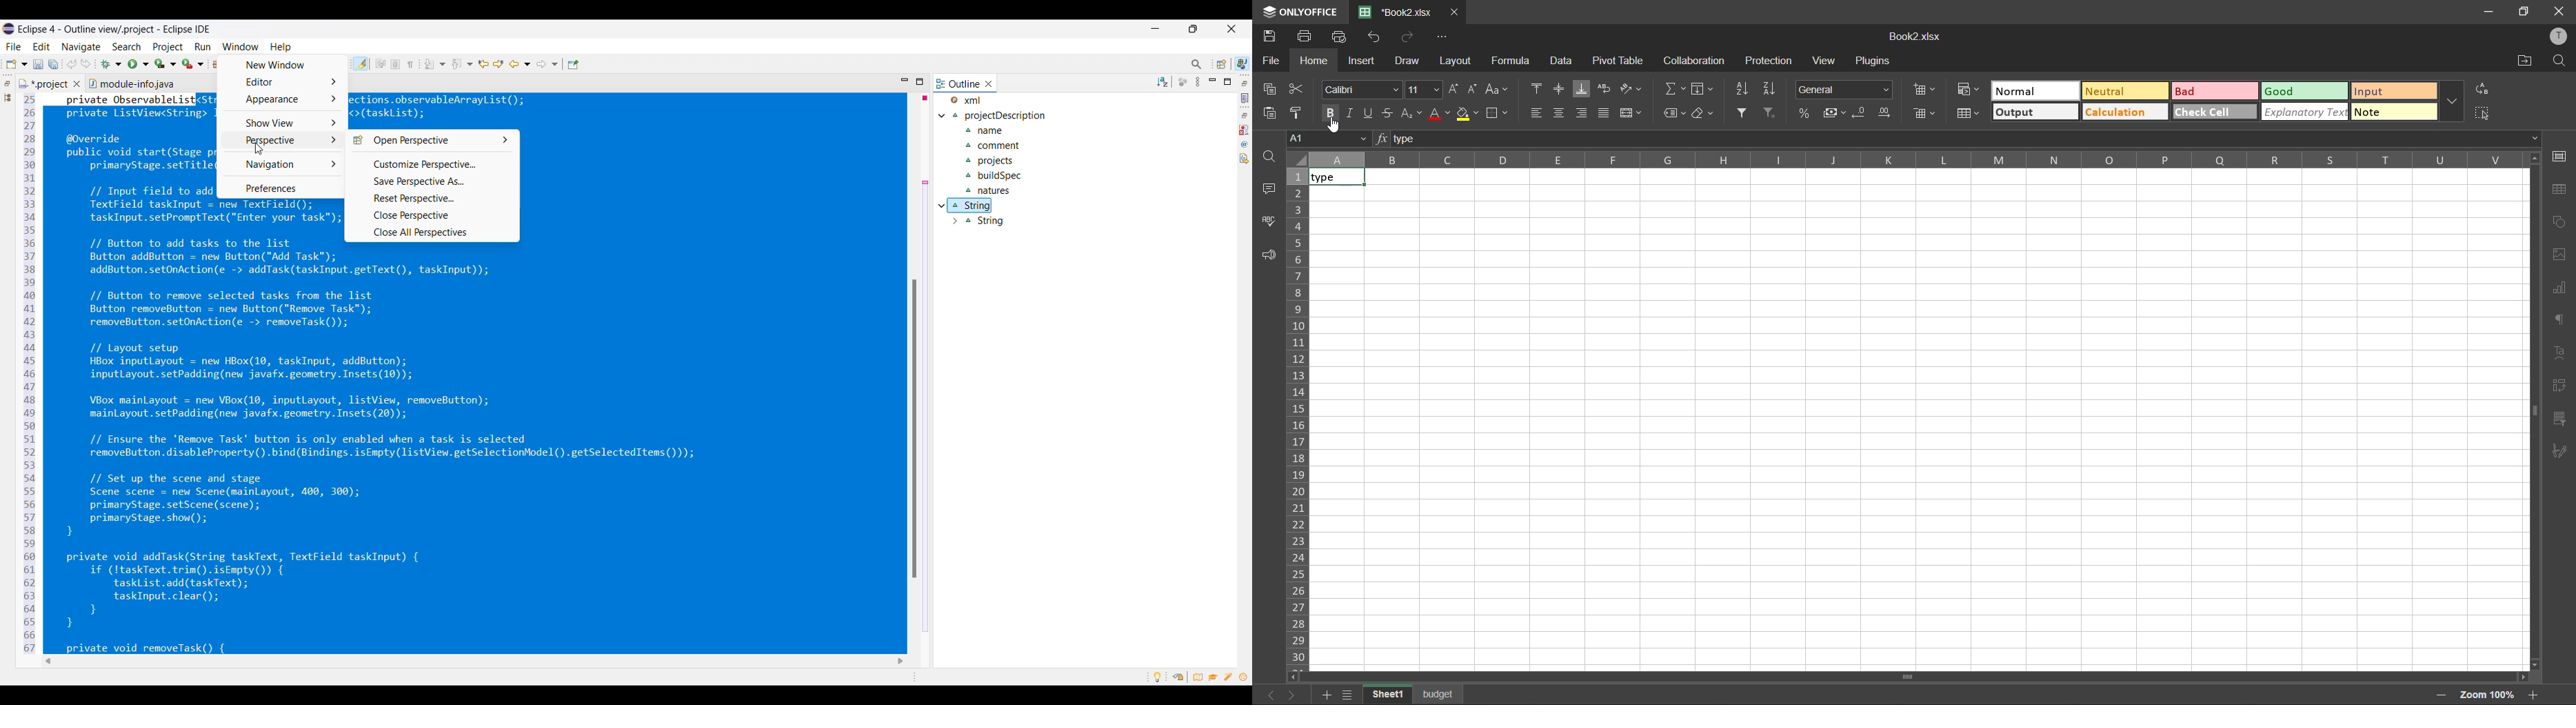  I want to click on align middle, so click(1558, 90).